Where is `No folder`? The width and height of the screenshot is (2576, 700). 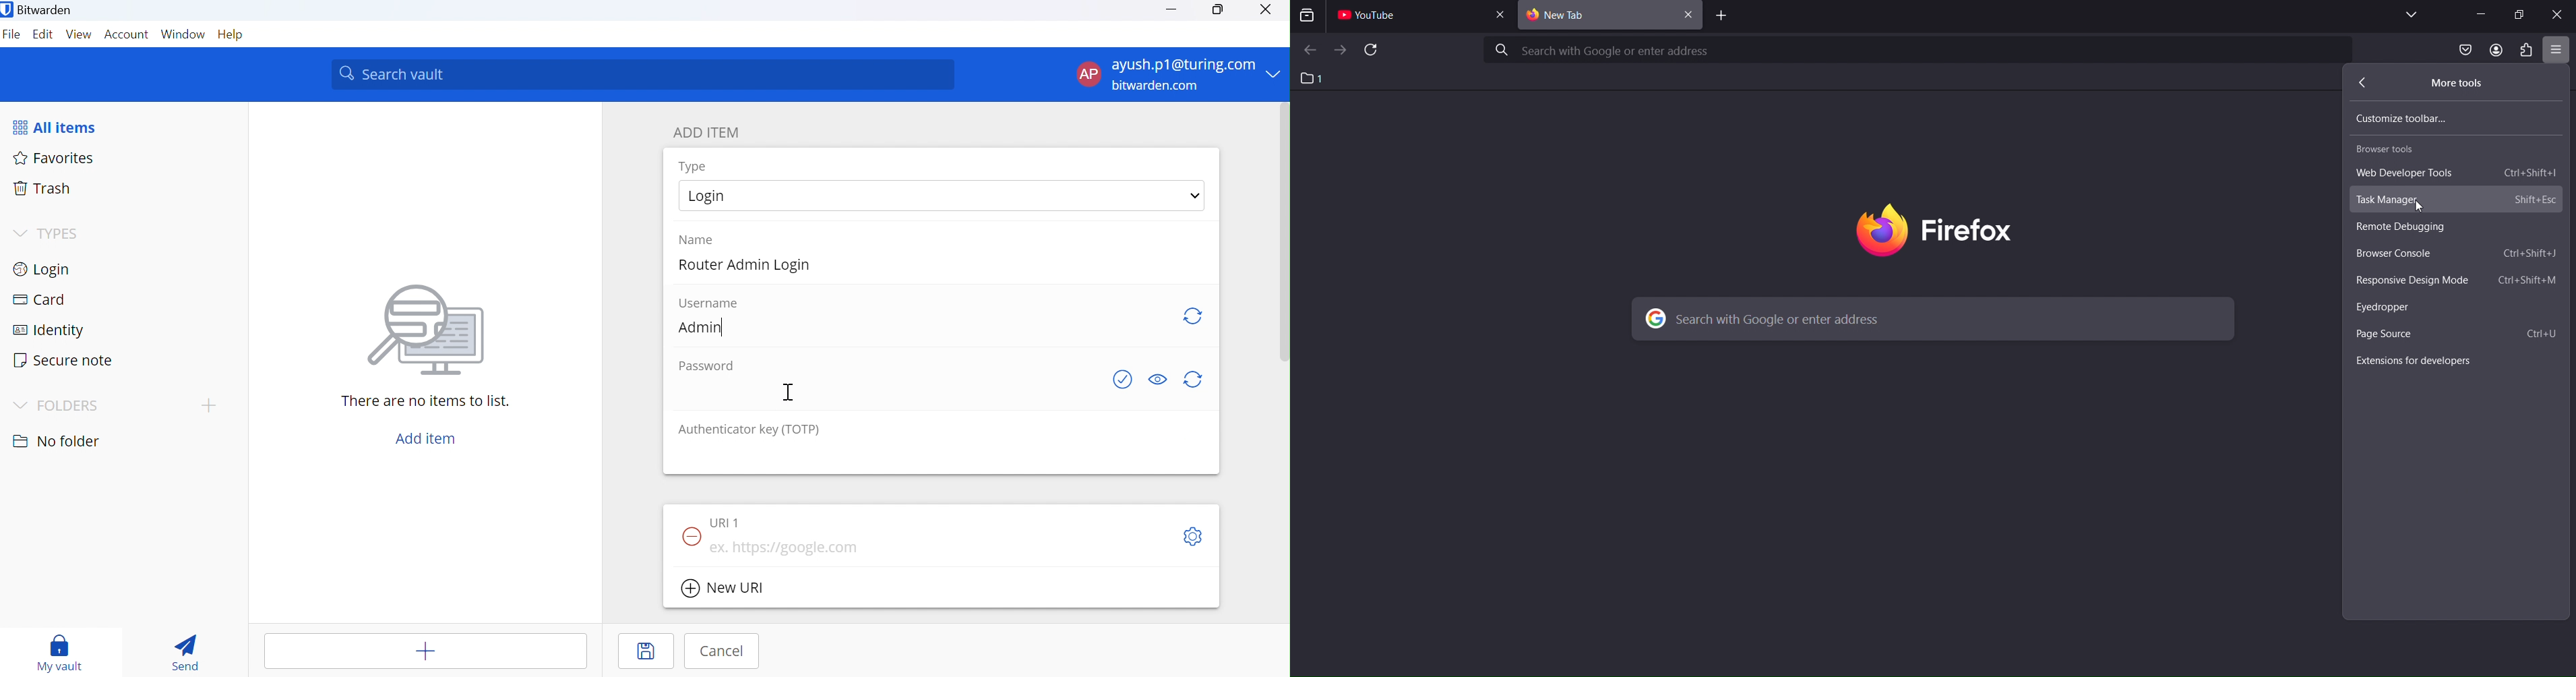
No folder is located at coordinates (55, 438).